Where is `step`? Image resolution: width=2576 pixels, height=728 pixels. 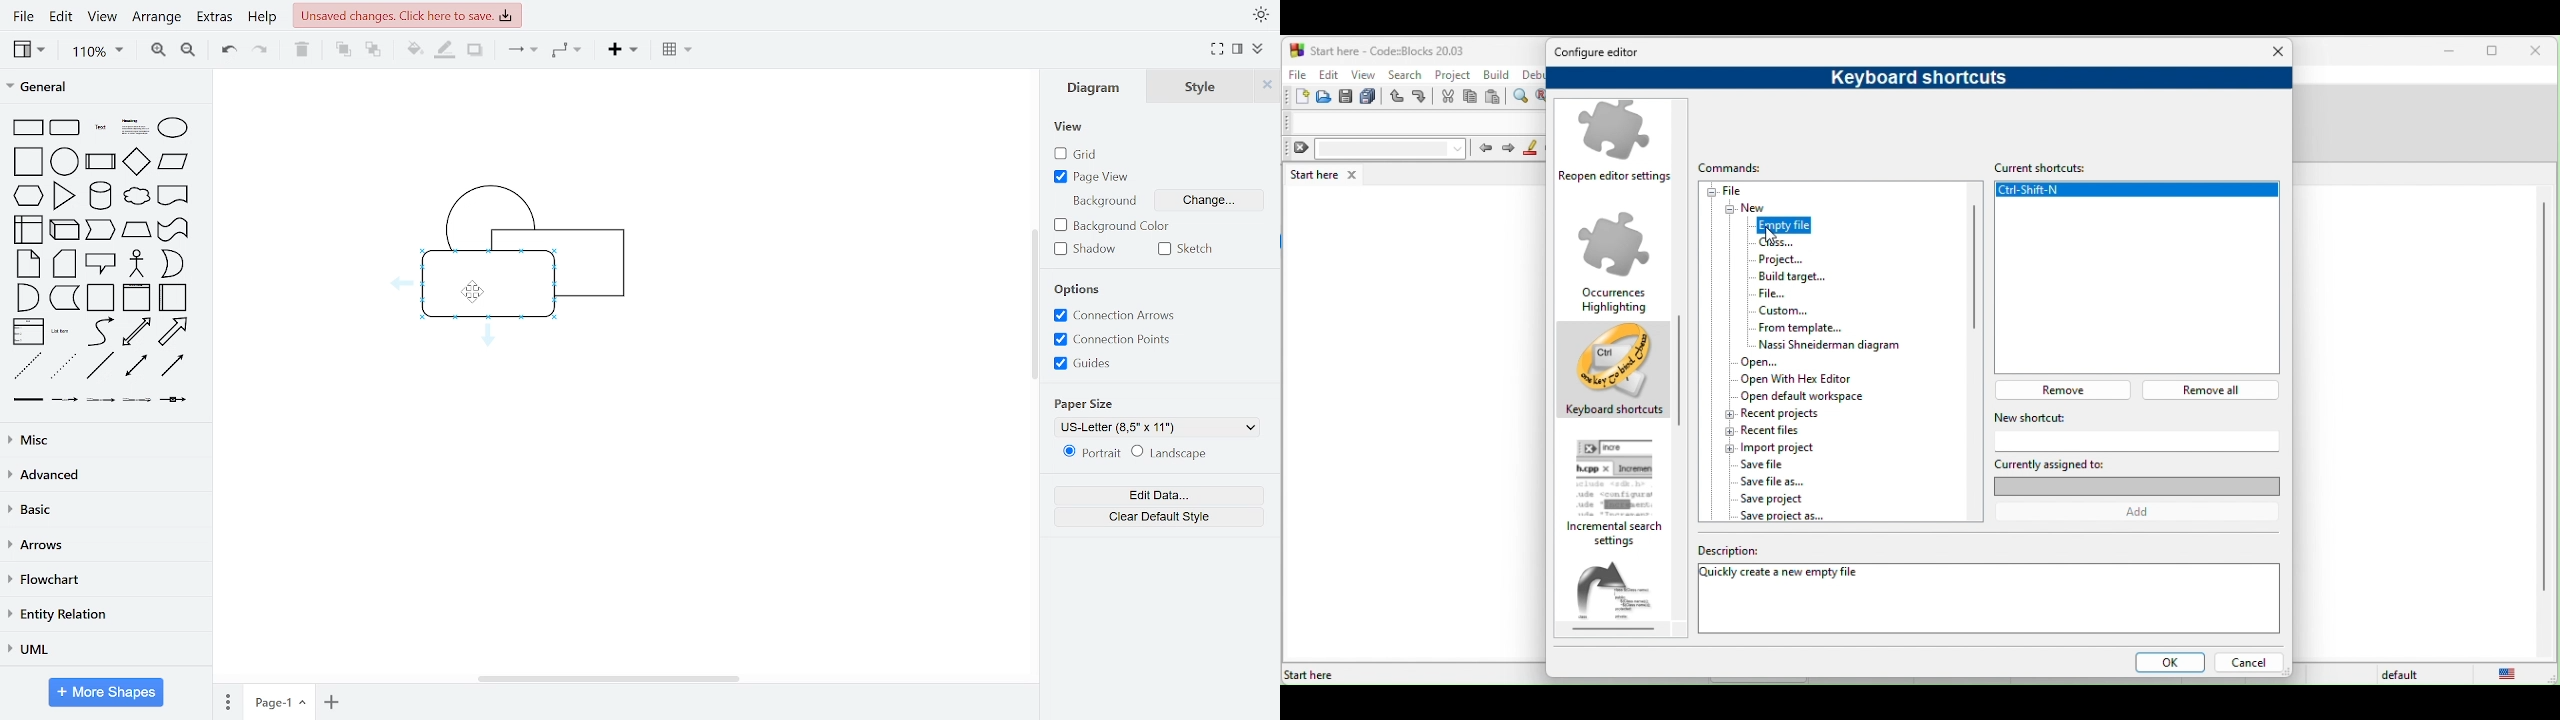 step is located at coordinates (101, 231).